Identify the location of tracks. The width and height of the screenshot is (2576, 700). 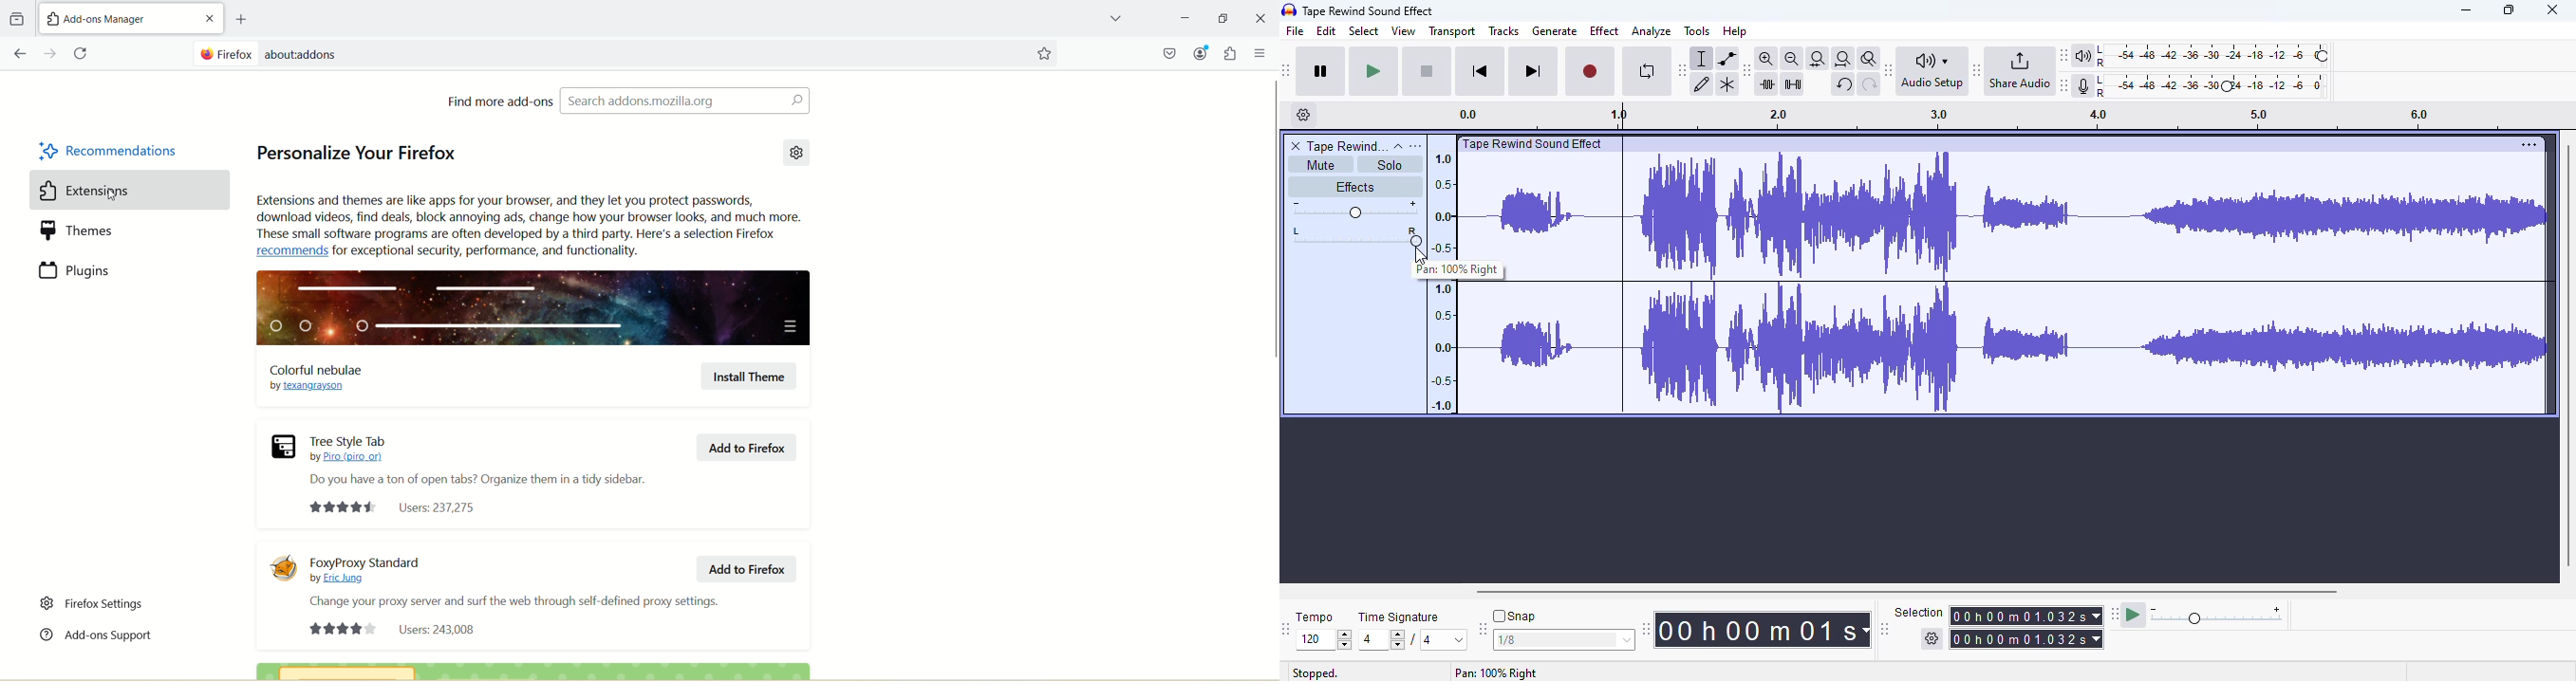
(1503, 30).